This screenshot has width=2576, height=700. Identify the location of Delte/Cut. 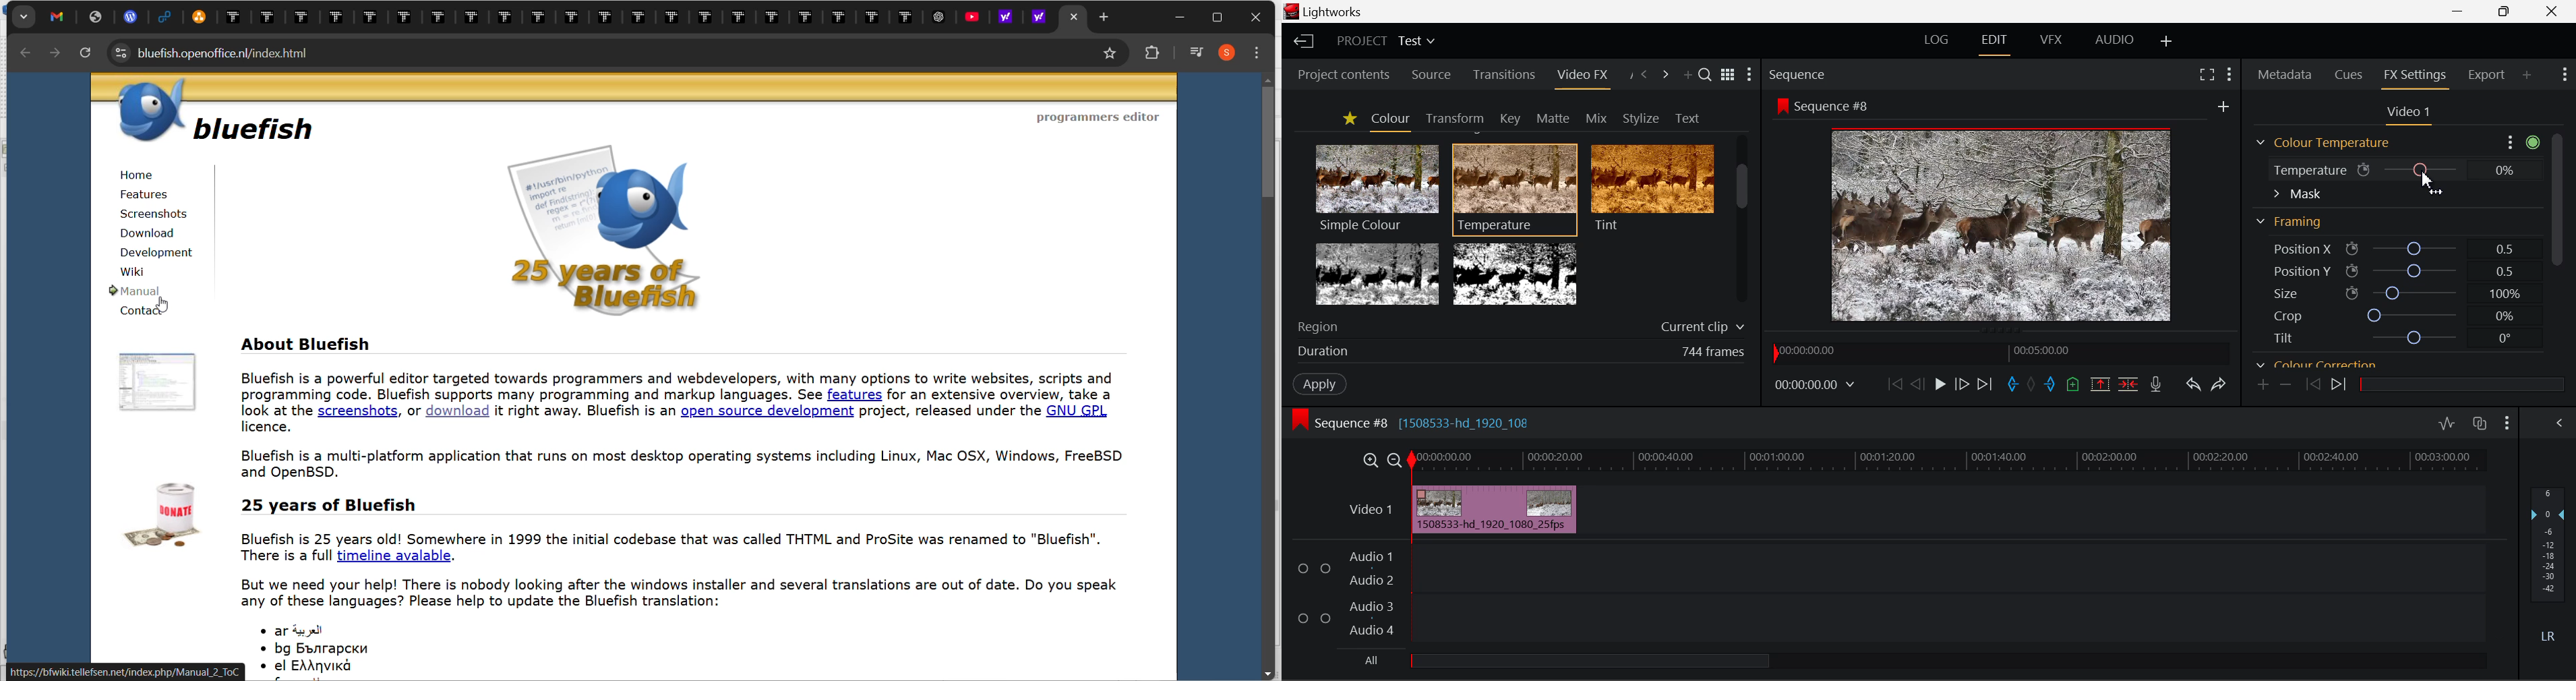
(2130, 384).